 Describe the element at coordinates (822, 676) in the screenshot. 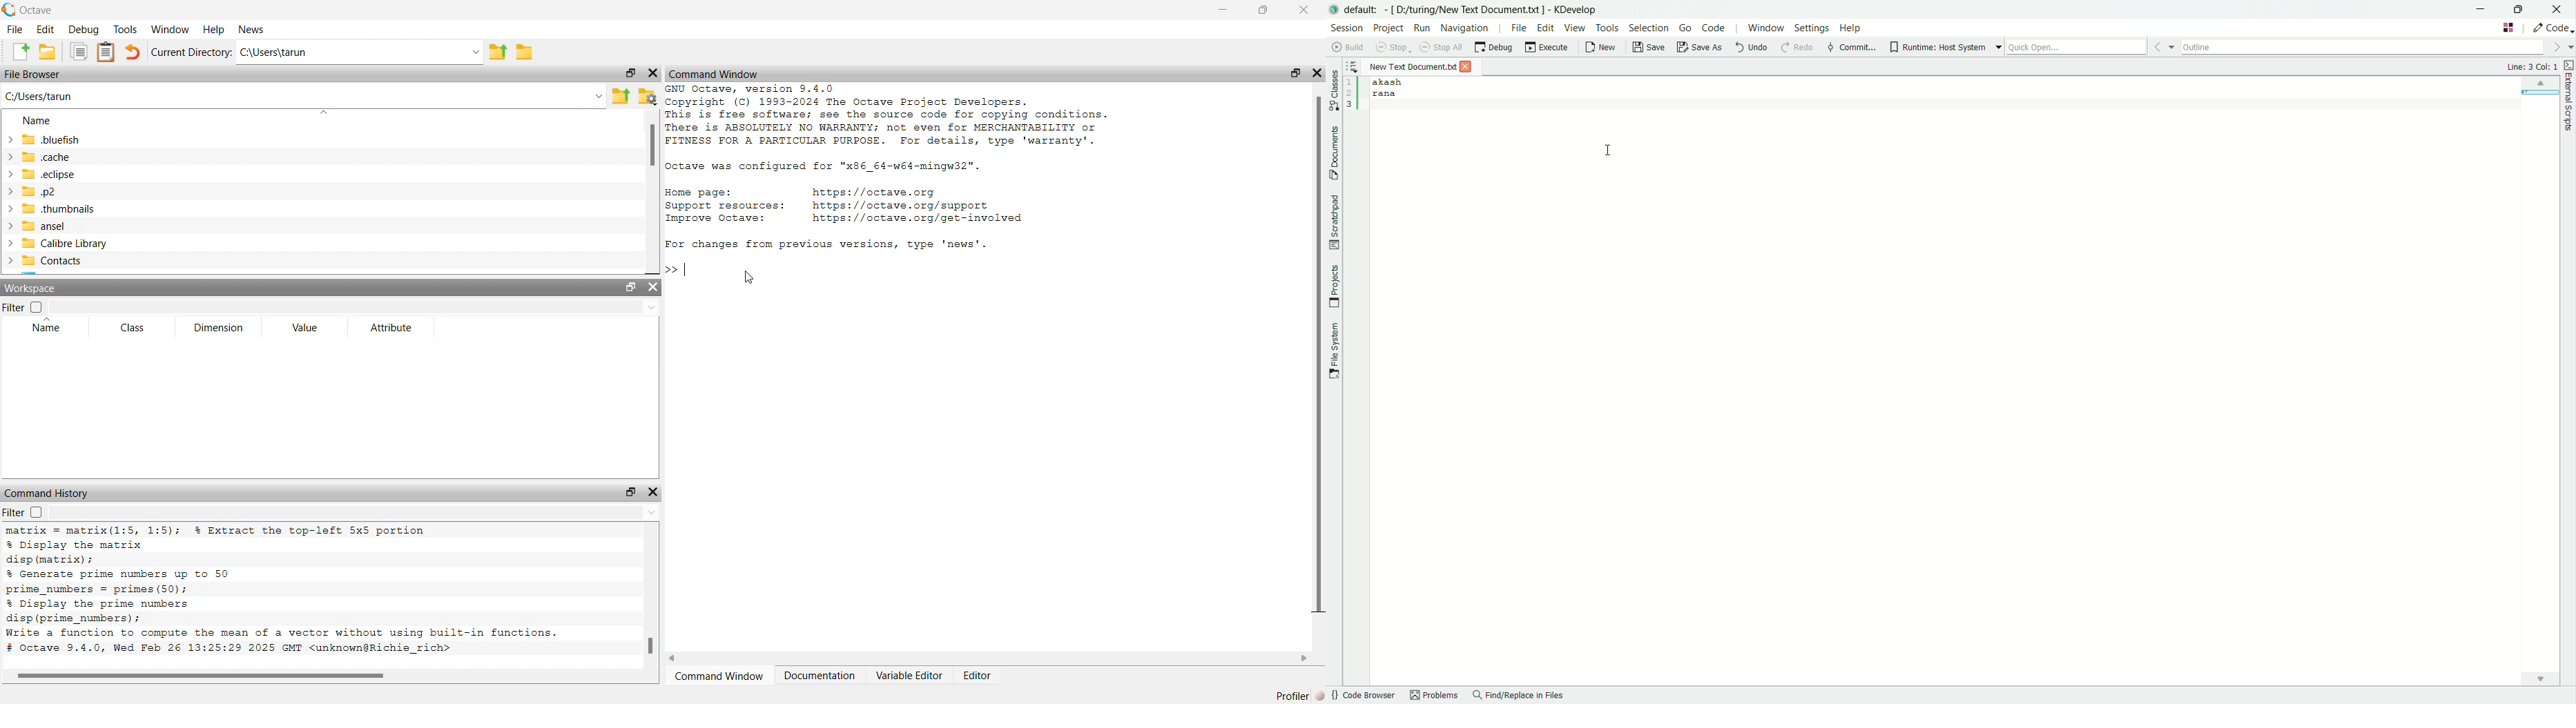

I see `Documentation` at that location.